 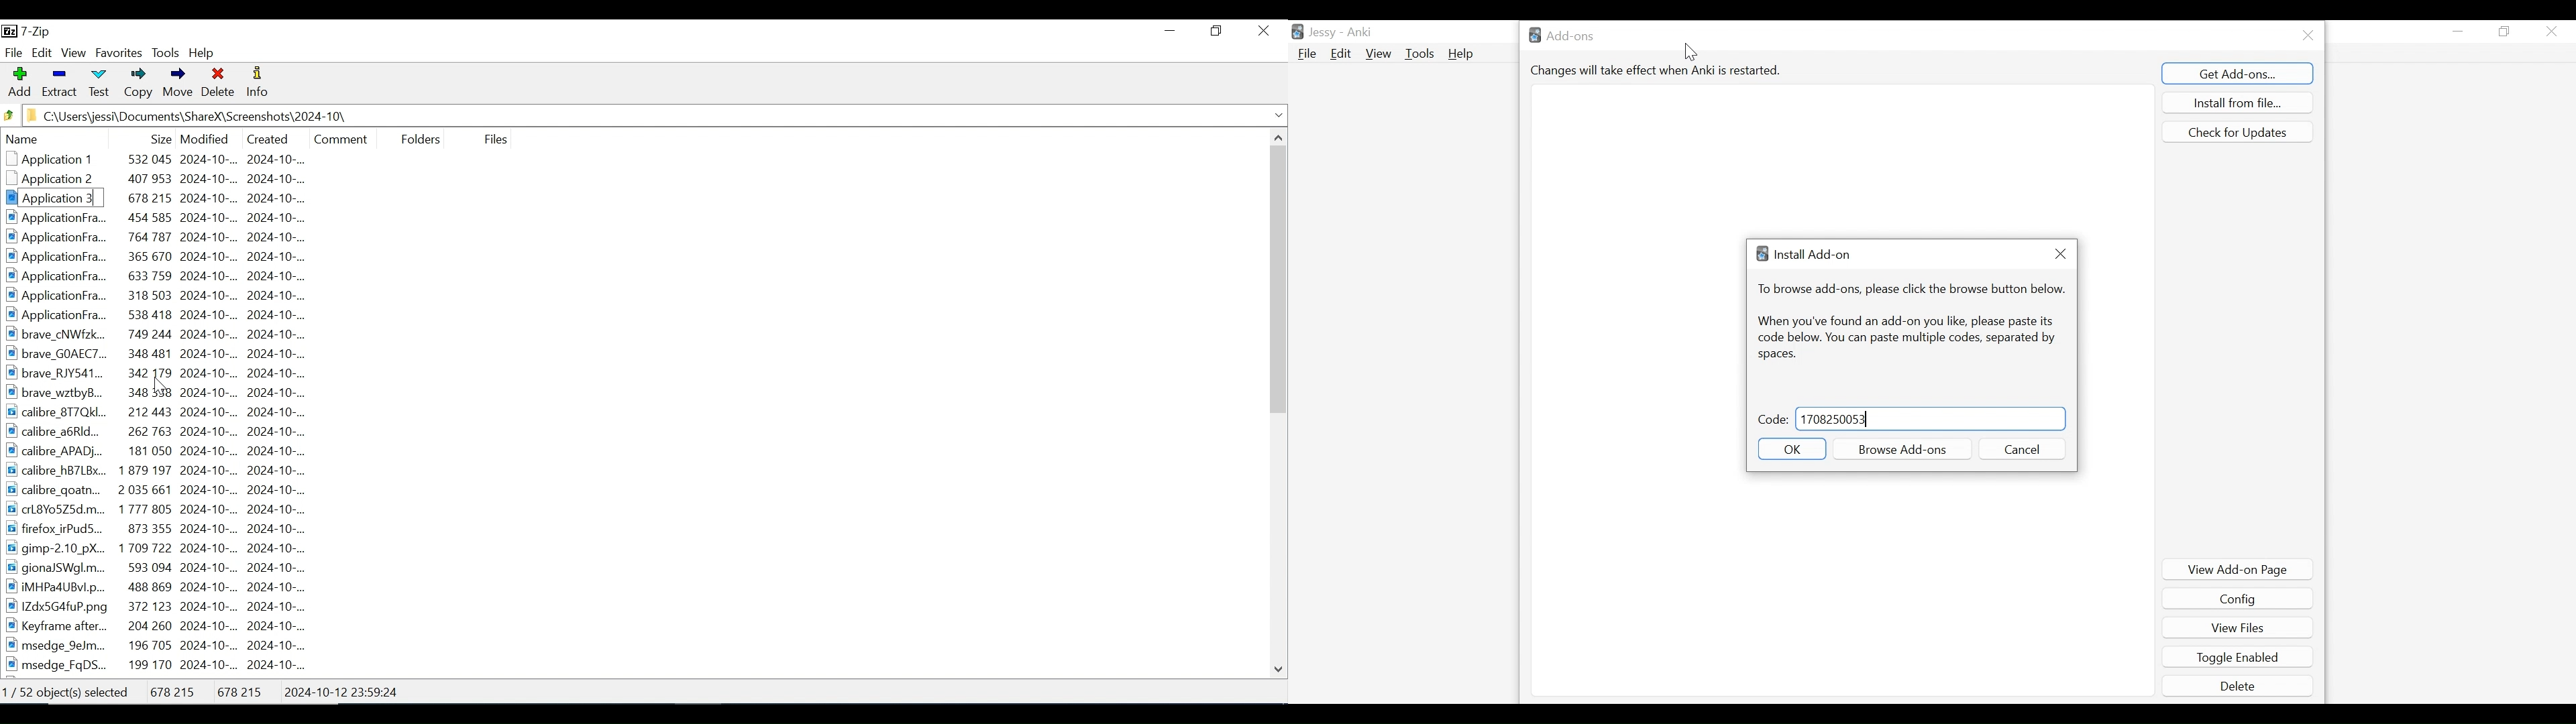 What do you see at coordinates (1419, 54) in the screenshot?
I see `Tools` at bounding box center [1419, 54].